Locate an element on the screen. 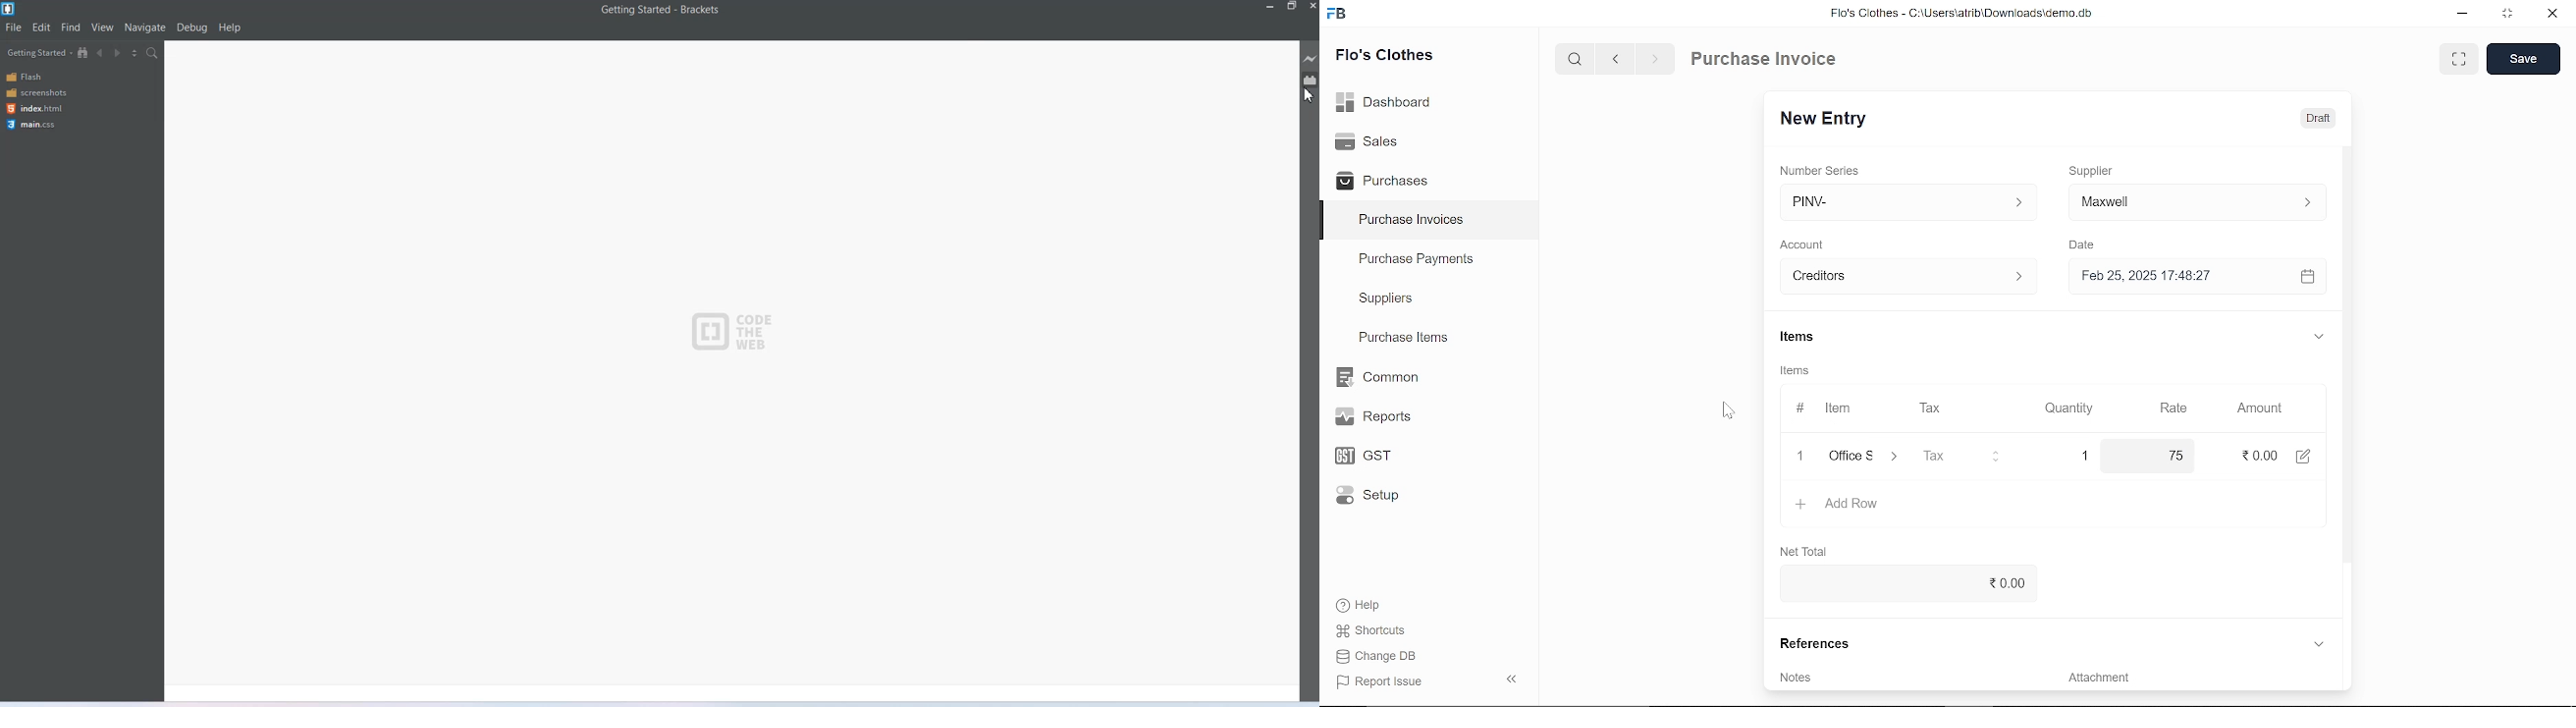  restore down is located at coordinates (2511, 15).